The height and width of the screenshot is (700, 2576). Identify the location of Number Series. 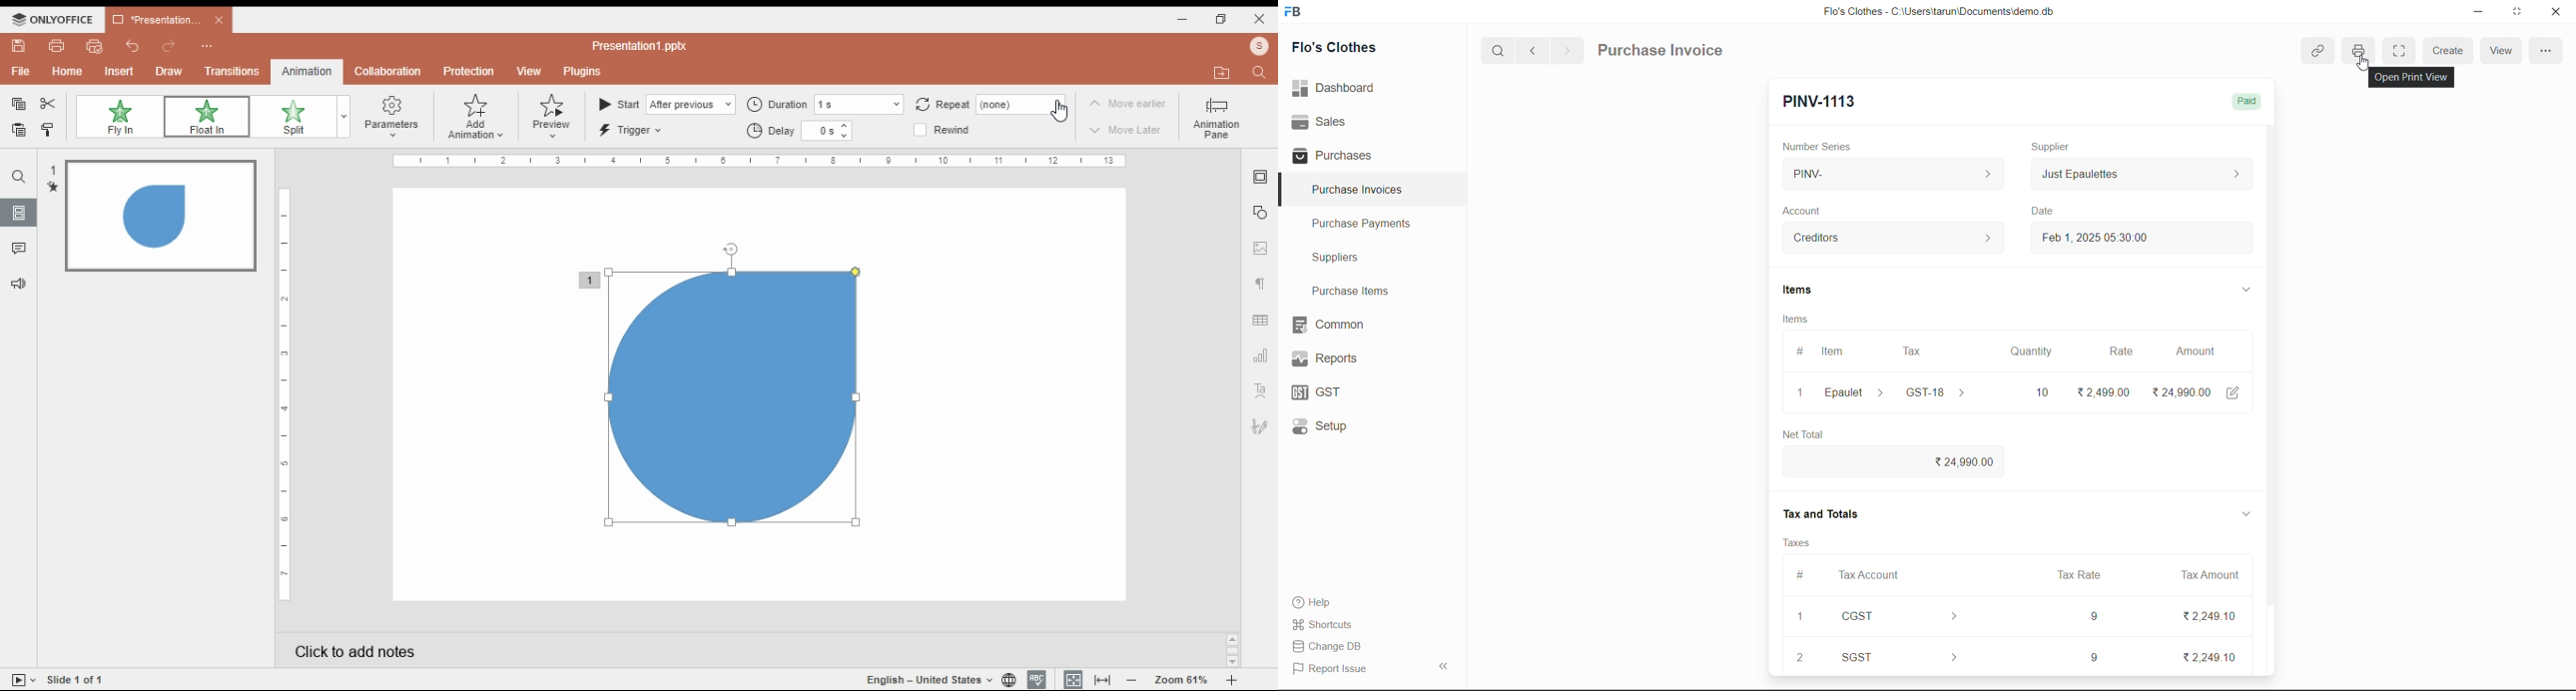
(1830, 145).